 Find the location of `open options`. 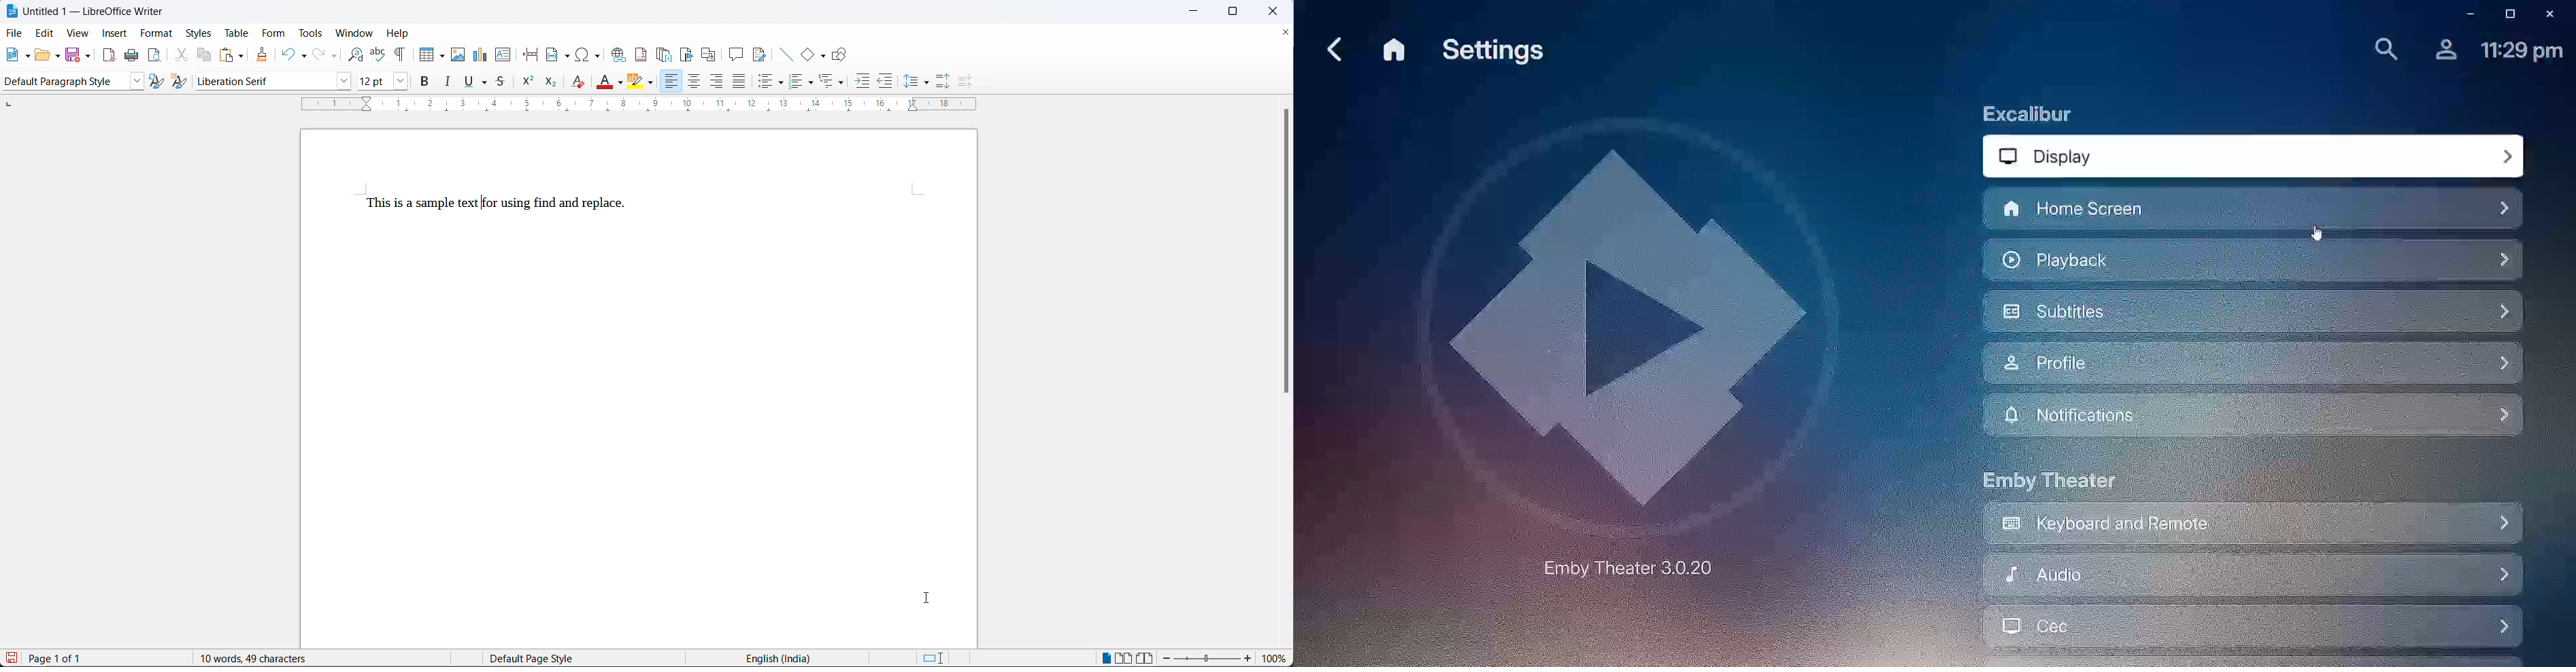

open options is located at coordinates (58, 54).